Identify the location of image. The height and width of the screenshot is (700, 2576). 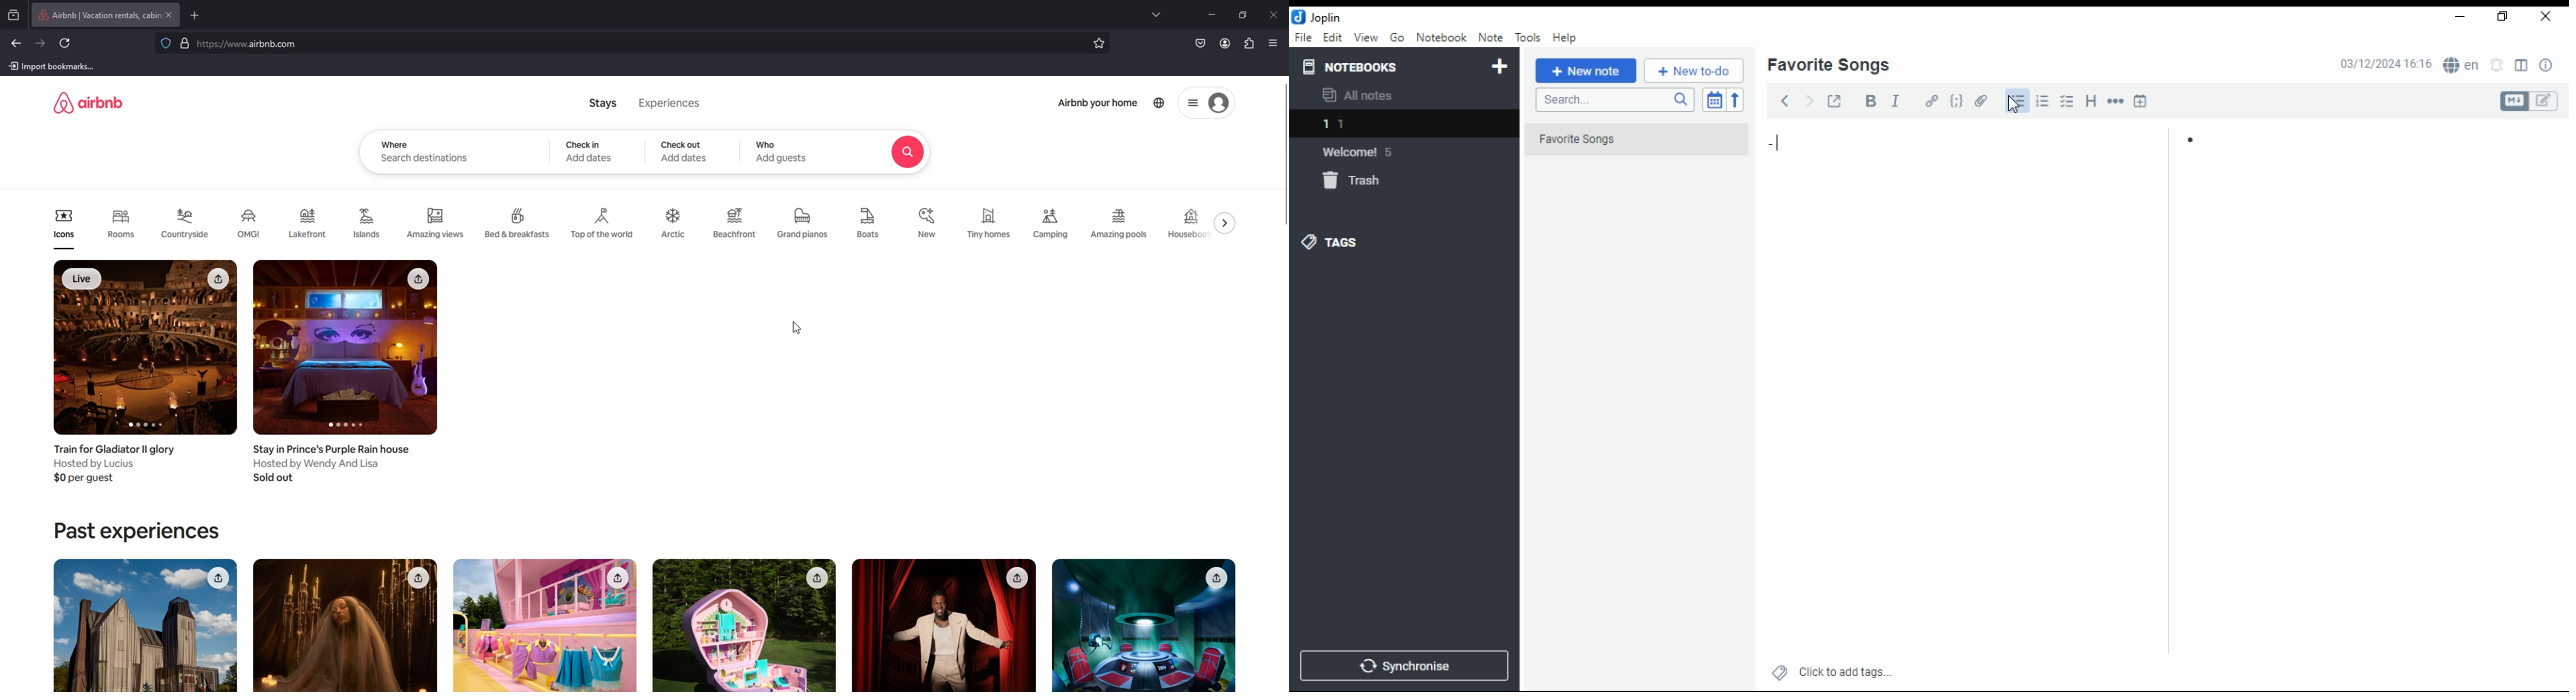
(744, 625).